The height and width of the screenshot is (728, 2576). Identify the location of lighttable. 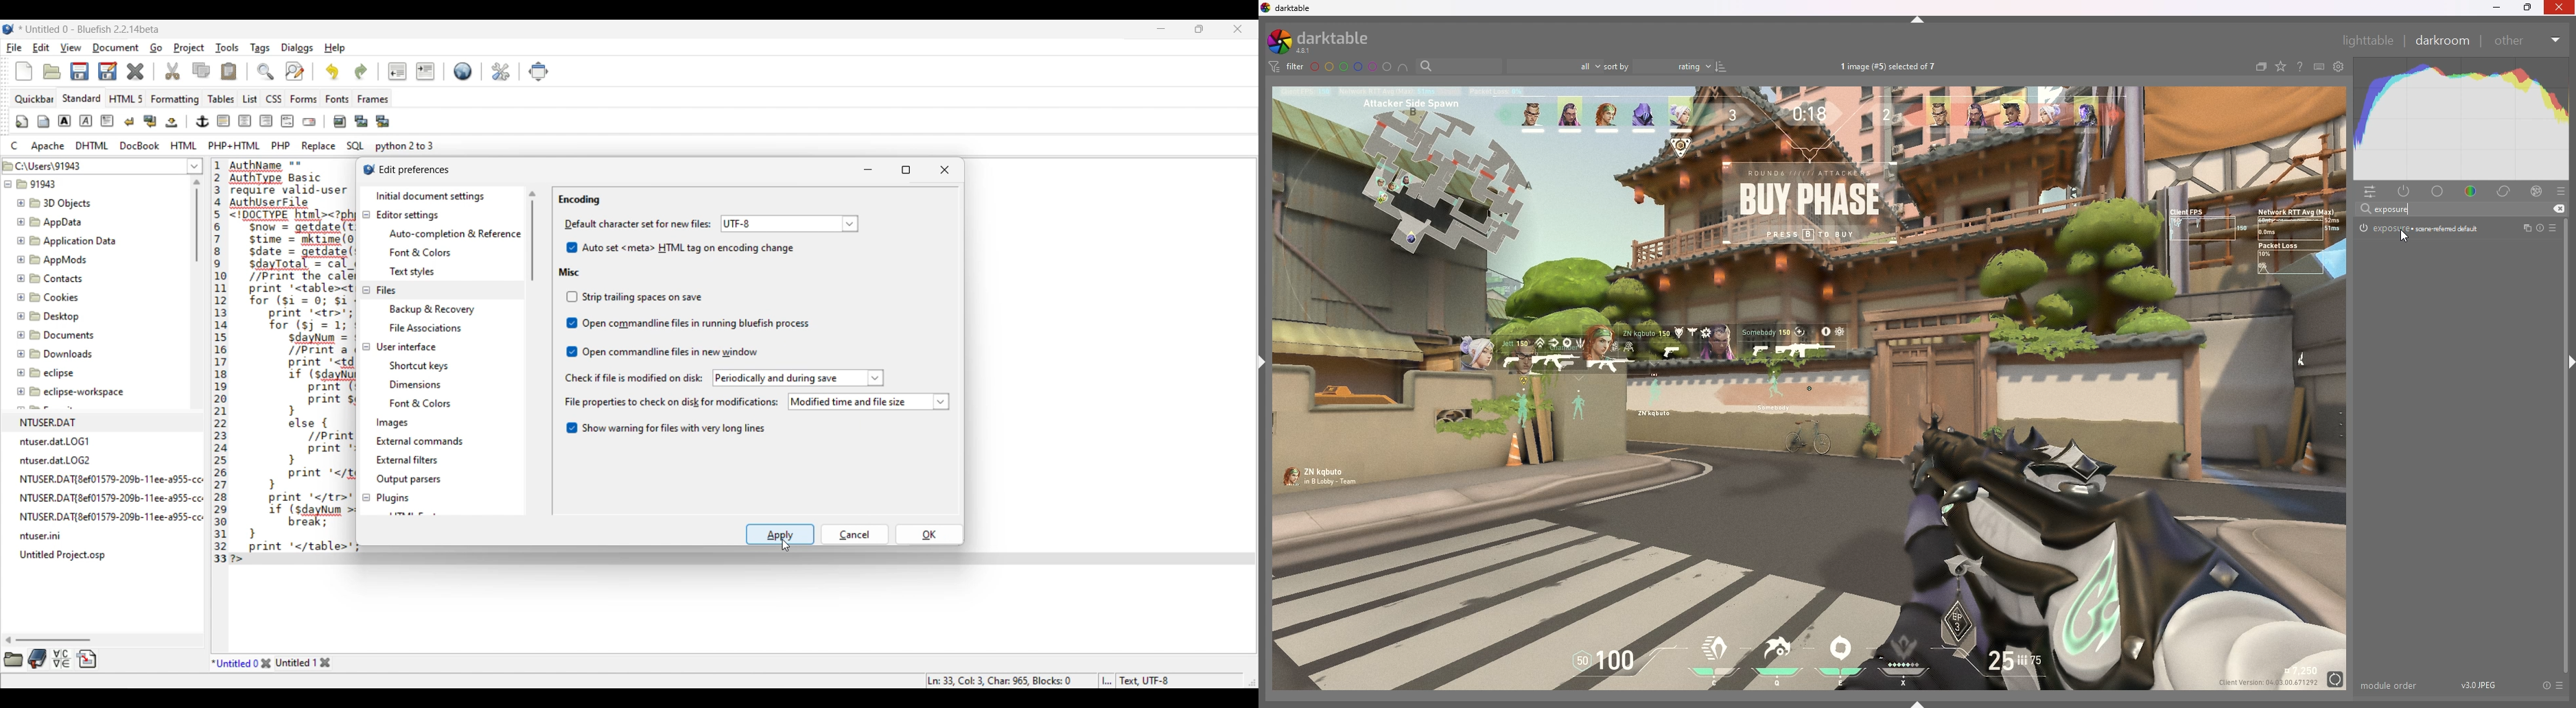
(2368, 40).